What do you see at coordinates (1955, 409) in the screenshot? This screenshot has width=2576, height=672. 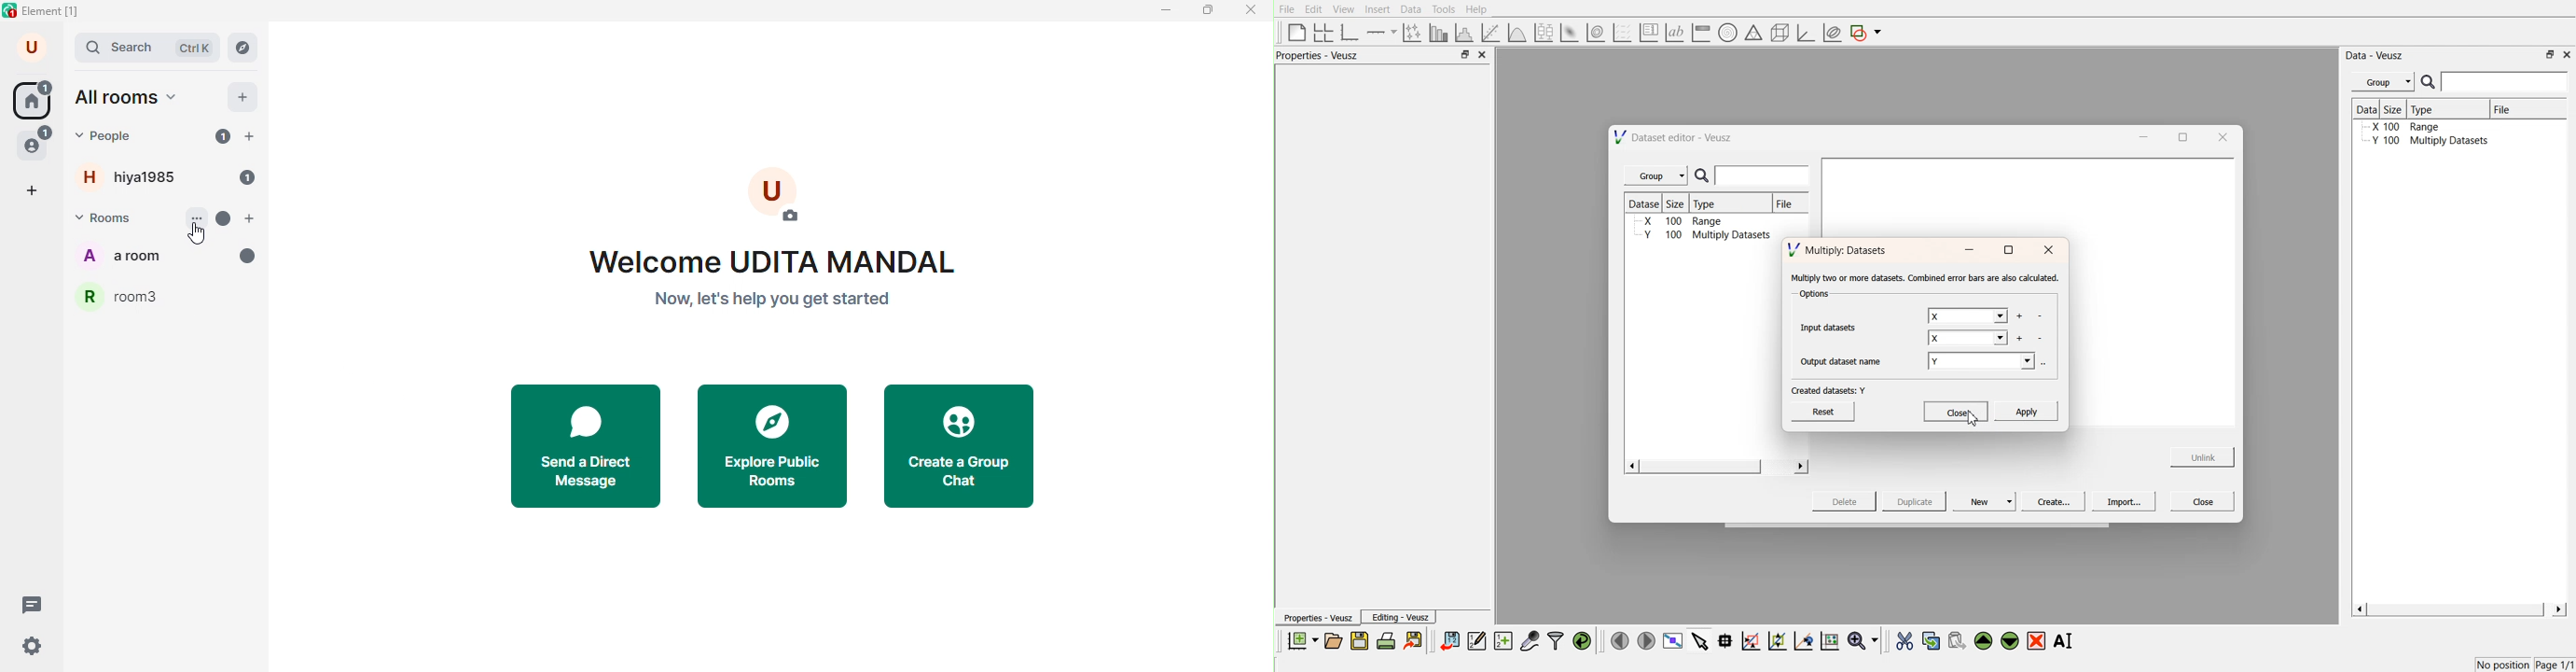 I see `Close.` at bounding box center [1955, 409].